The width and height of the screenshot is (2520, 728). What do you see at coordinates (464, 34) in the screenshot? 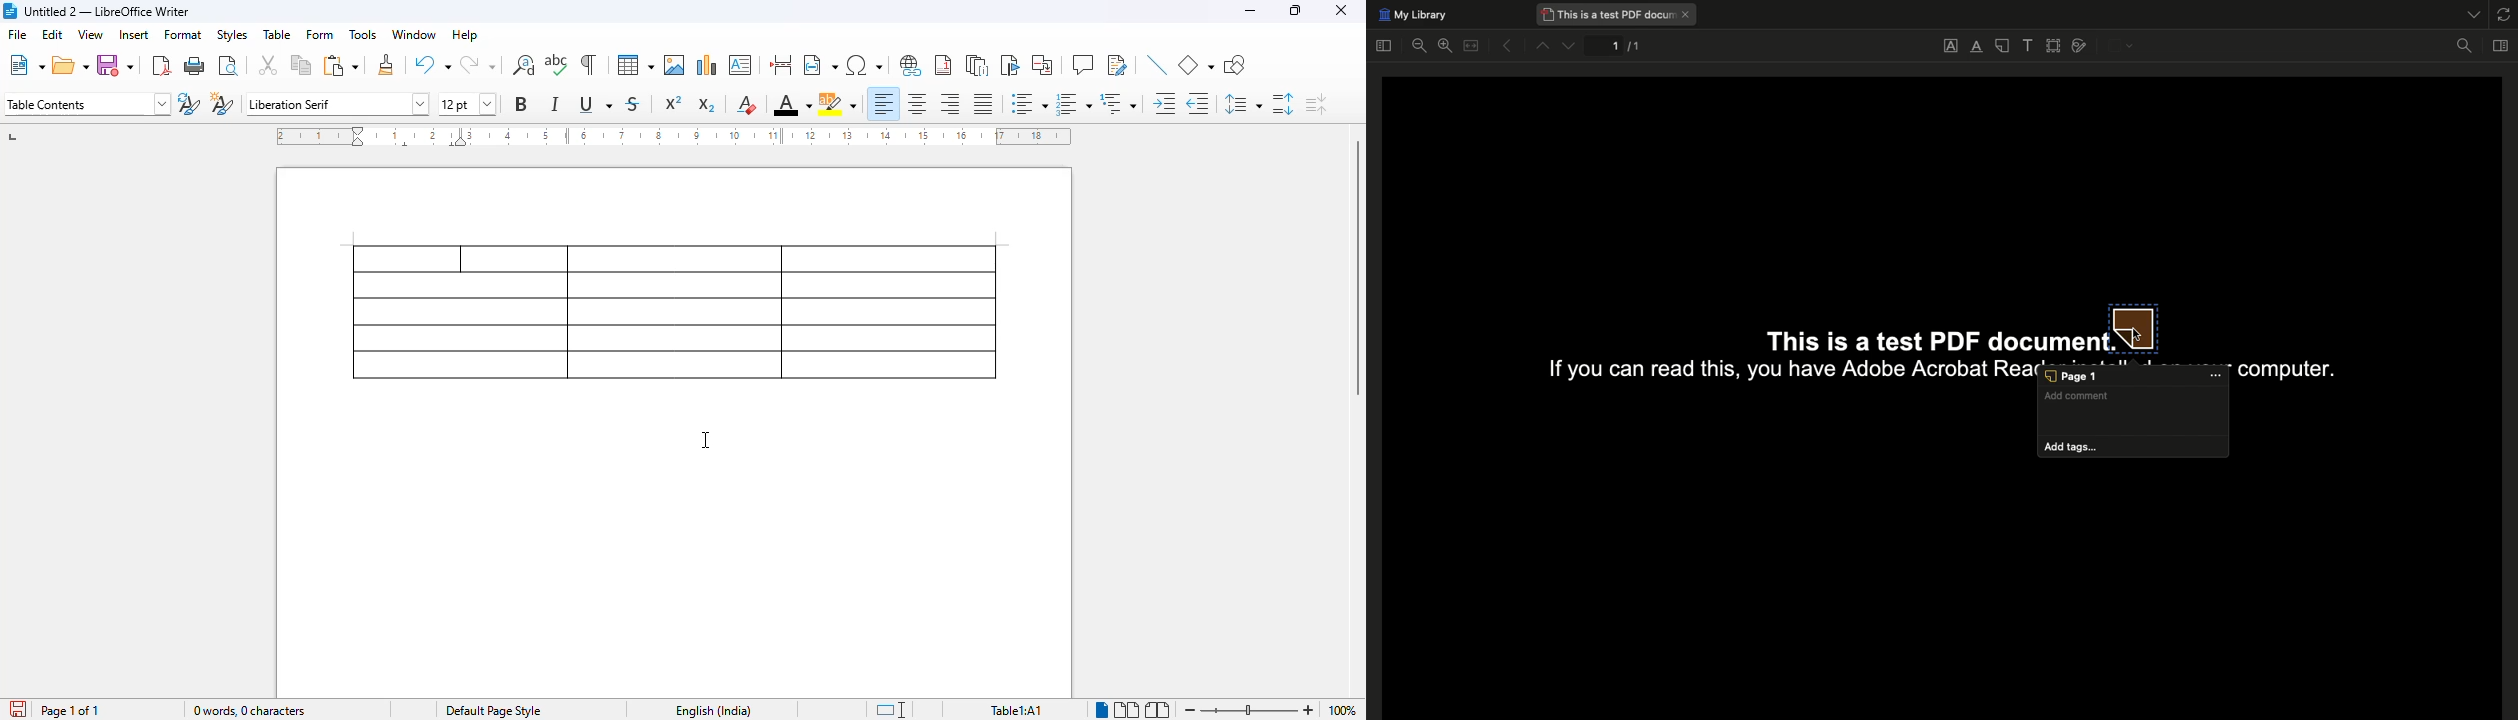
I see `help` at bounding box center [464, 34].